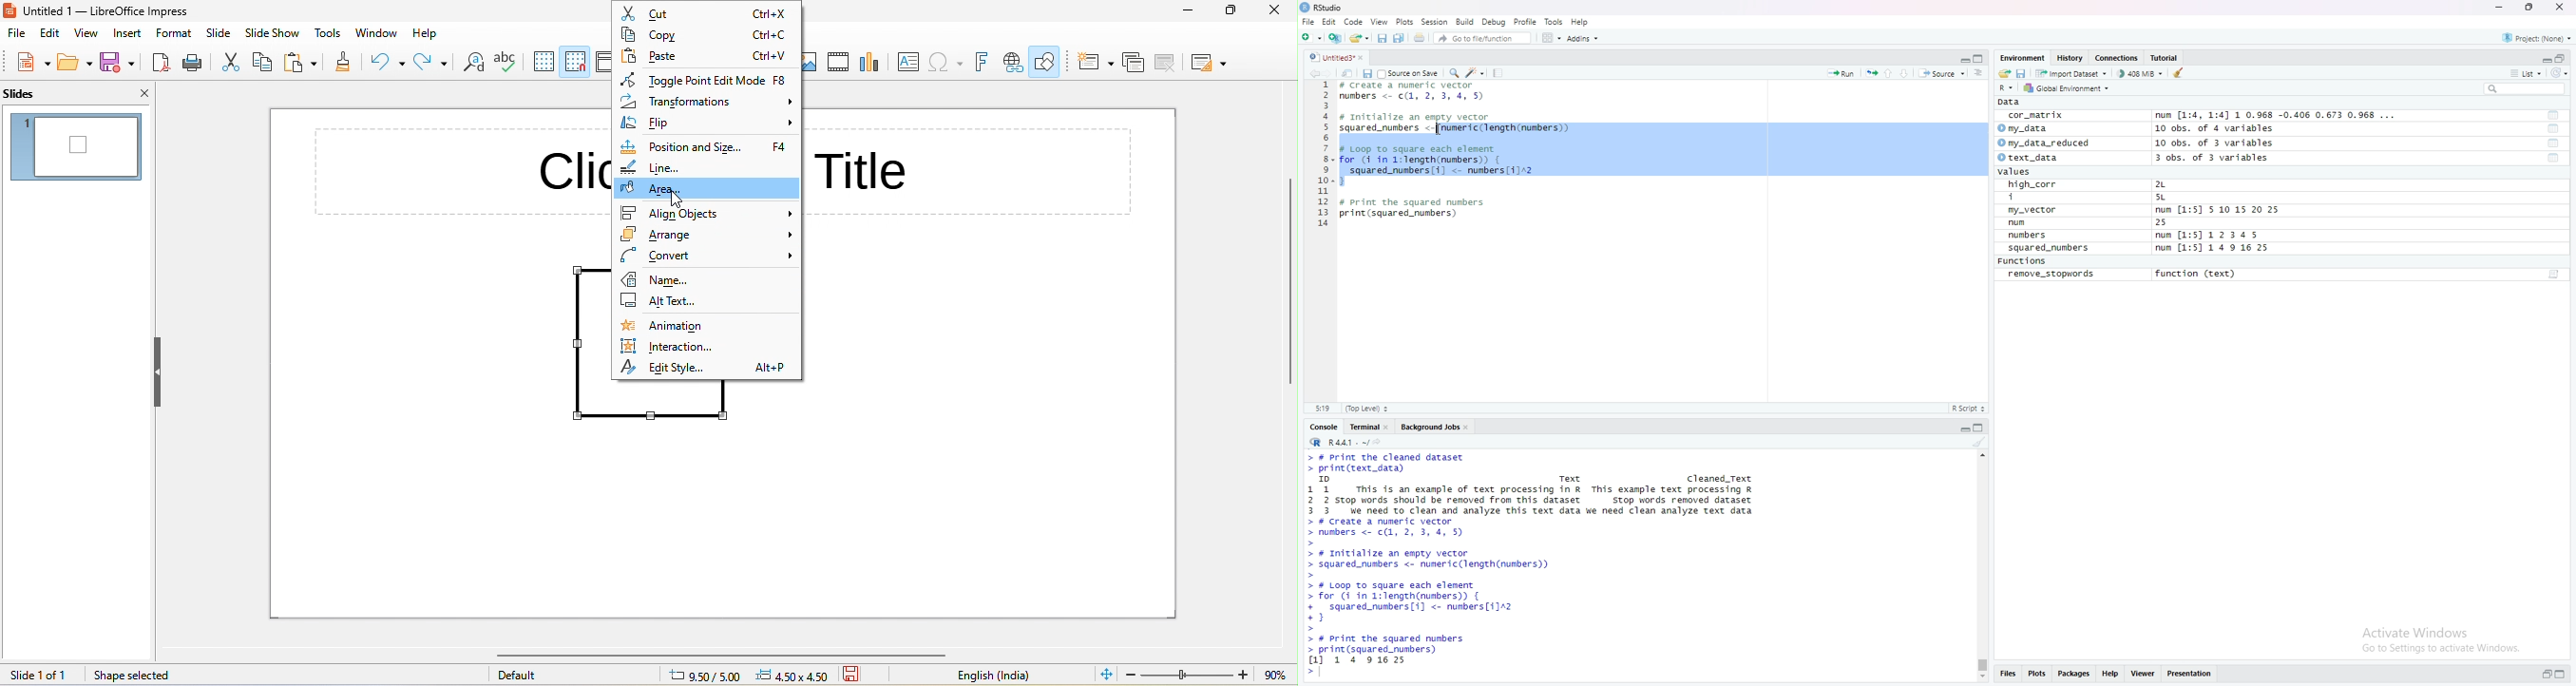  I want to click on slideshow, so click(273, 32).